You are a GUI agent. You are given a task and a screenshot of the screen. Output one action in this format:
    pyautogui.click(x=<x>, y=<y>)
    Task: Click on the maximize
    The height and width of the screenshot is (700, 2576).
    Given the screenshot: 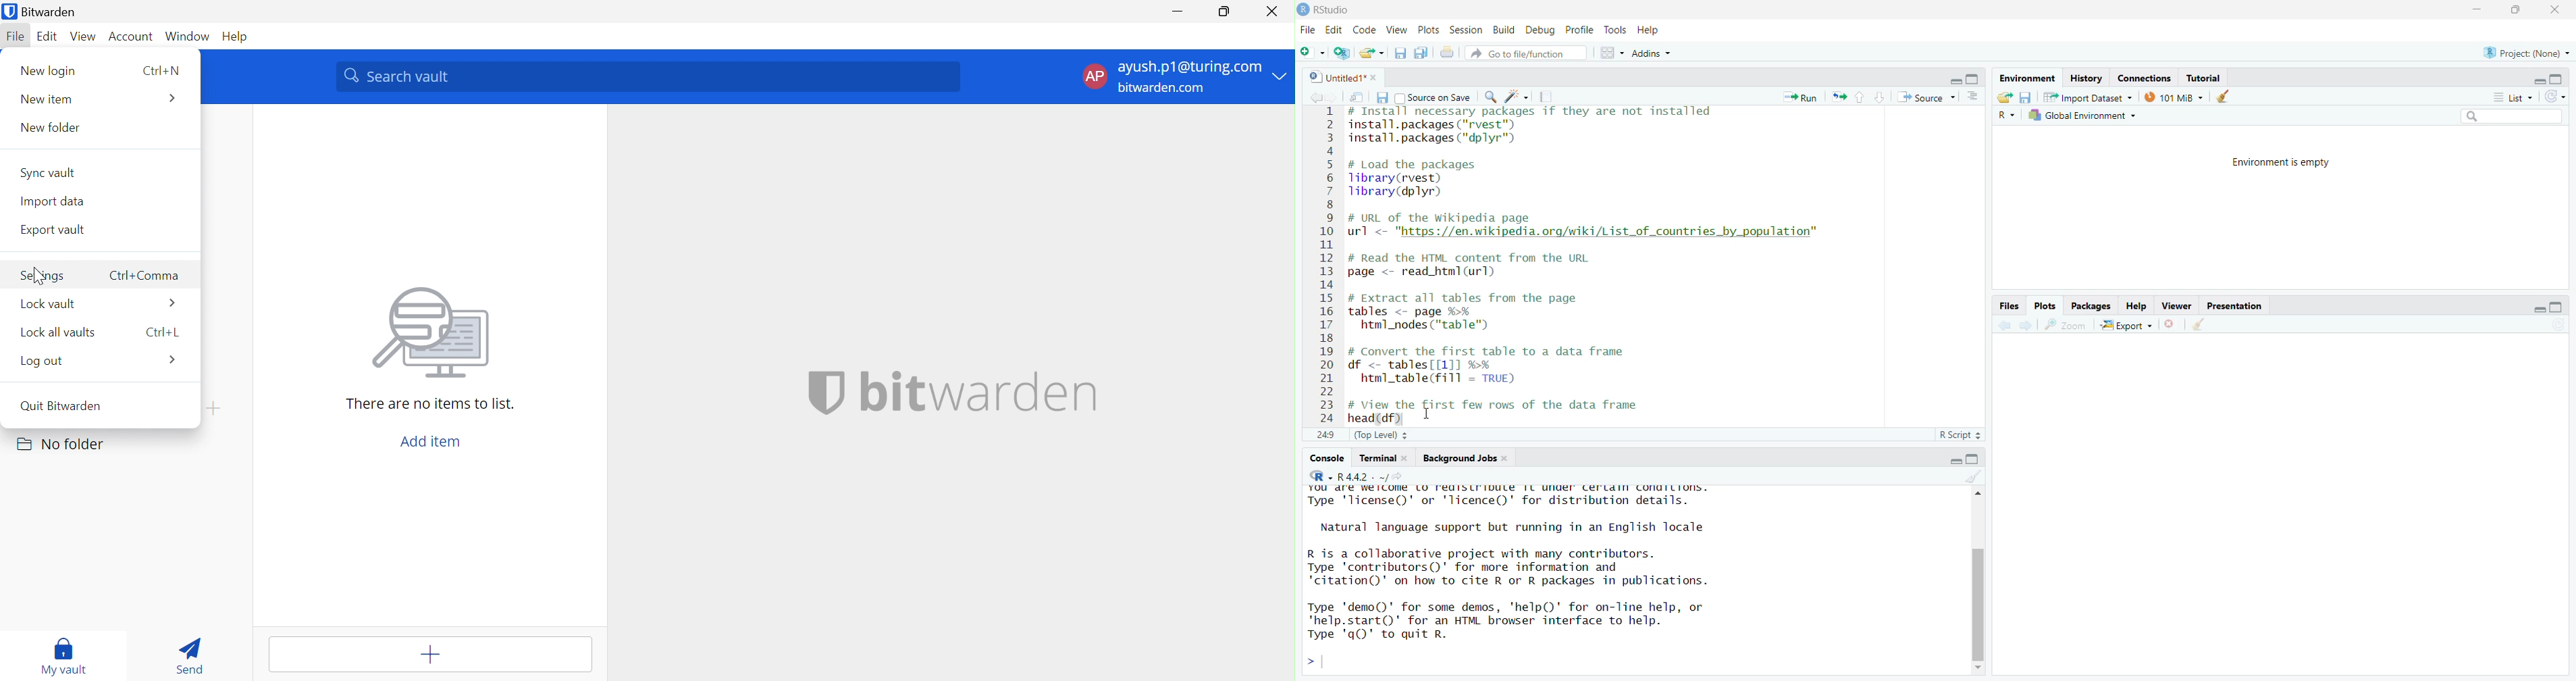 What is the action you would take?
    pyautogui.click(x=2557, y=307)
    